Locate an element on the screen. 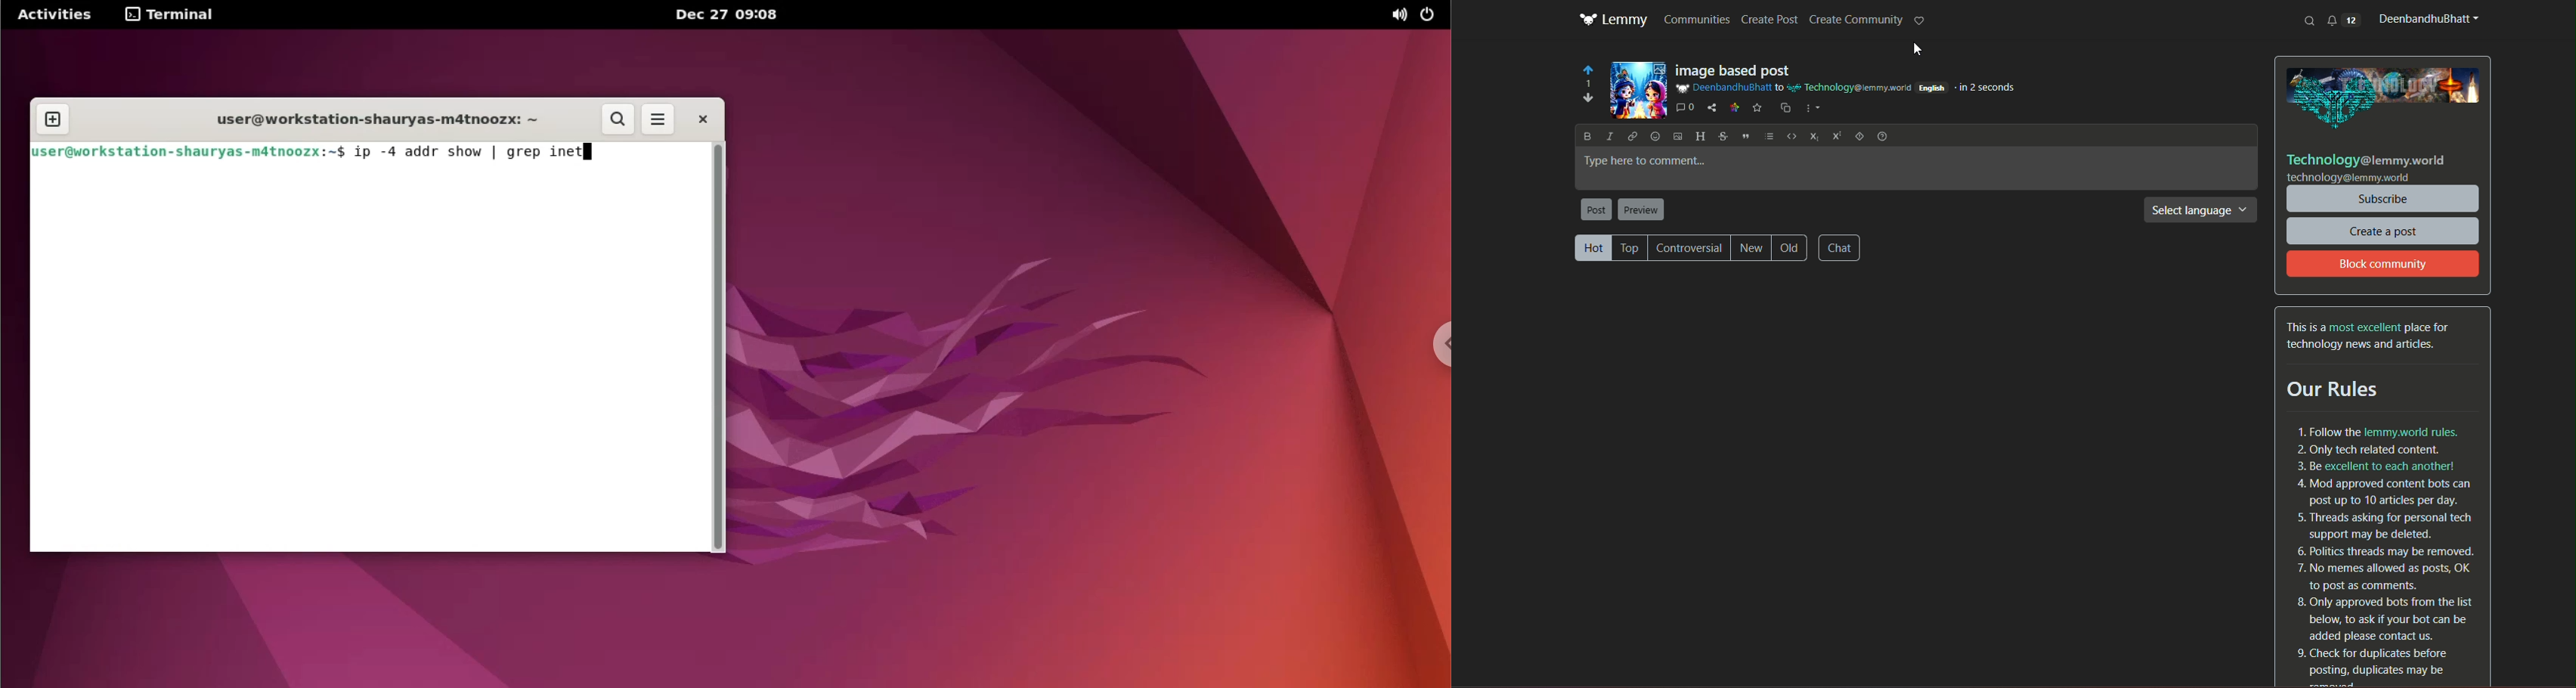  5. Threads asking for personal tech support may be deleted. is located at coordinates (2380, 523).